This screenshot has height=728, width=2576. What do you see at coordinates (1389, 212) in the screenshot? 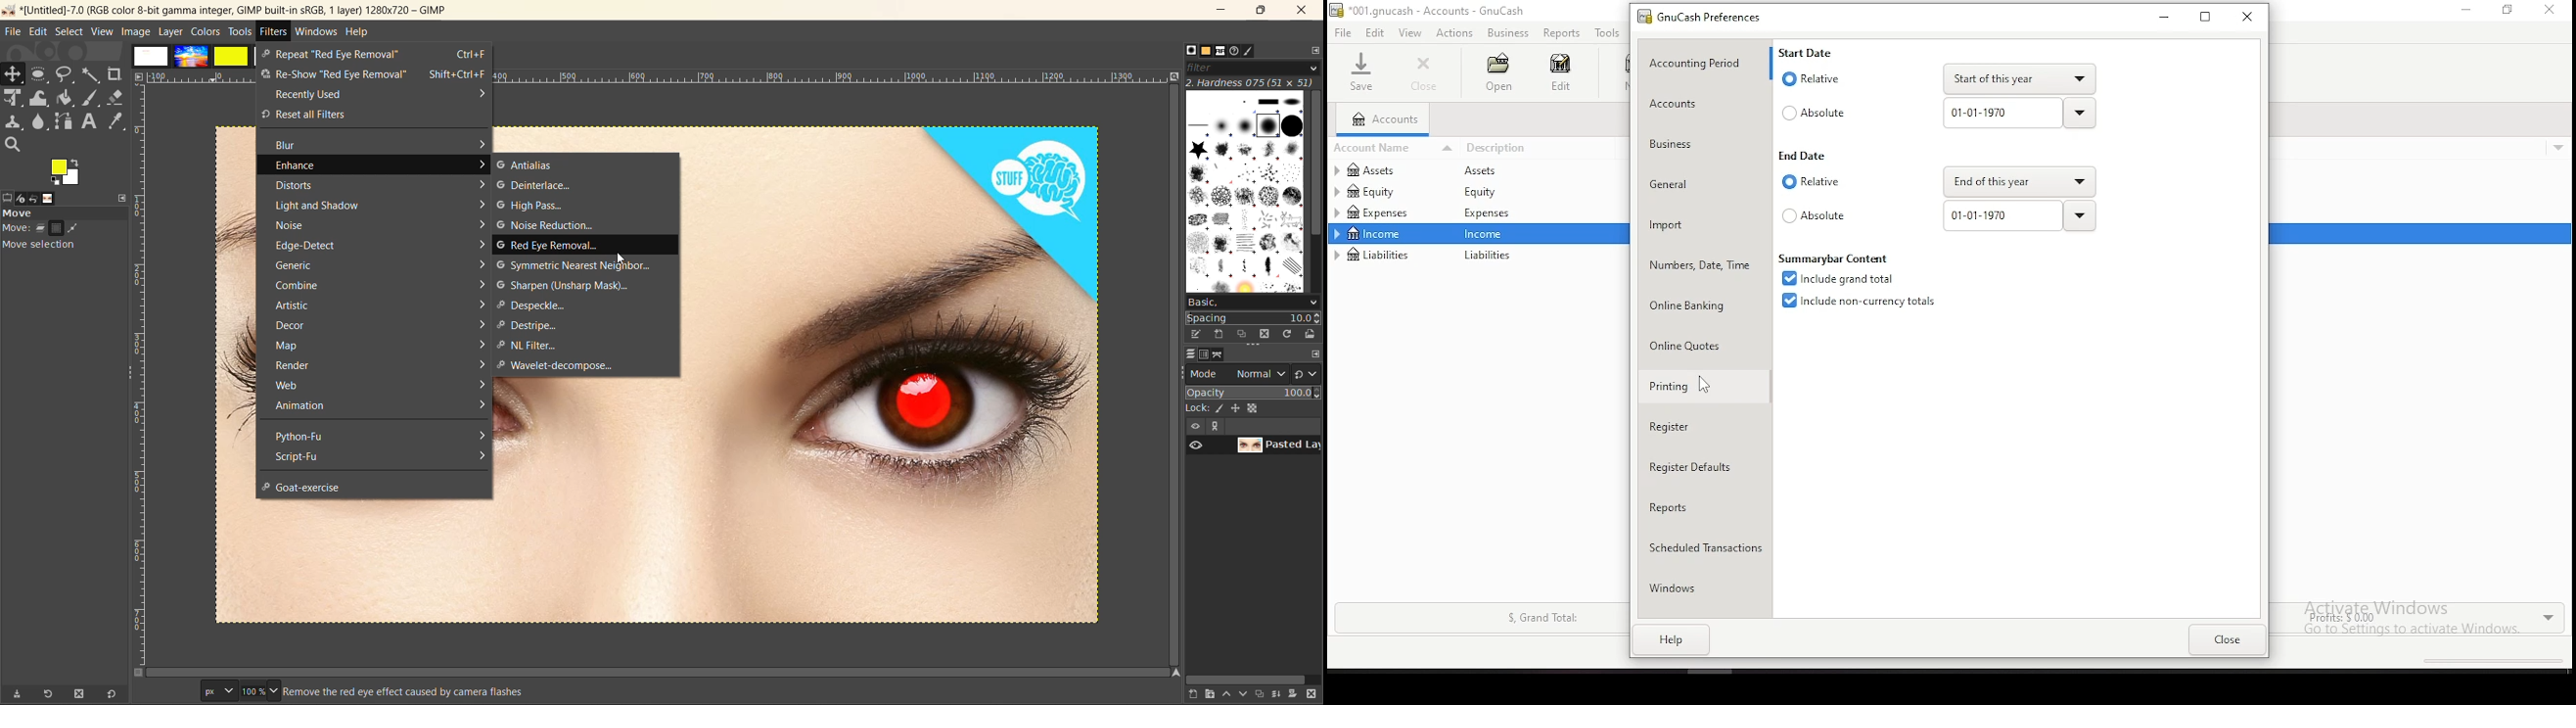
I see `expenses` at bounding box center [1389, 212].